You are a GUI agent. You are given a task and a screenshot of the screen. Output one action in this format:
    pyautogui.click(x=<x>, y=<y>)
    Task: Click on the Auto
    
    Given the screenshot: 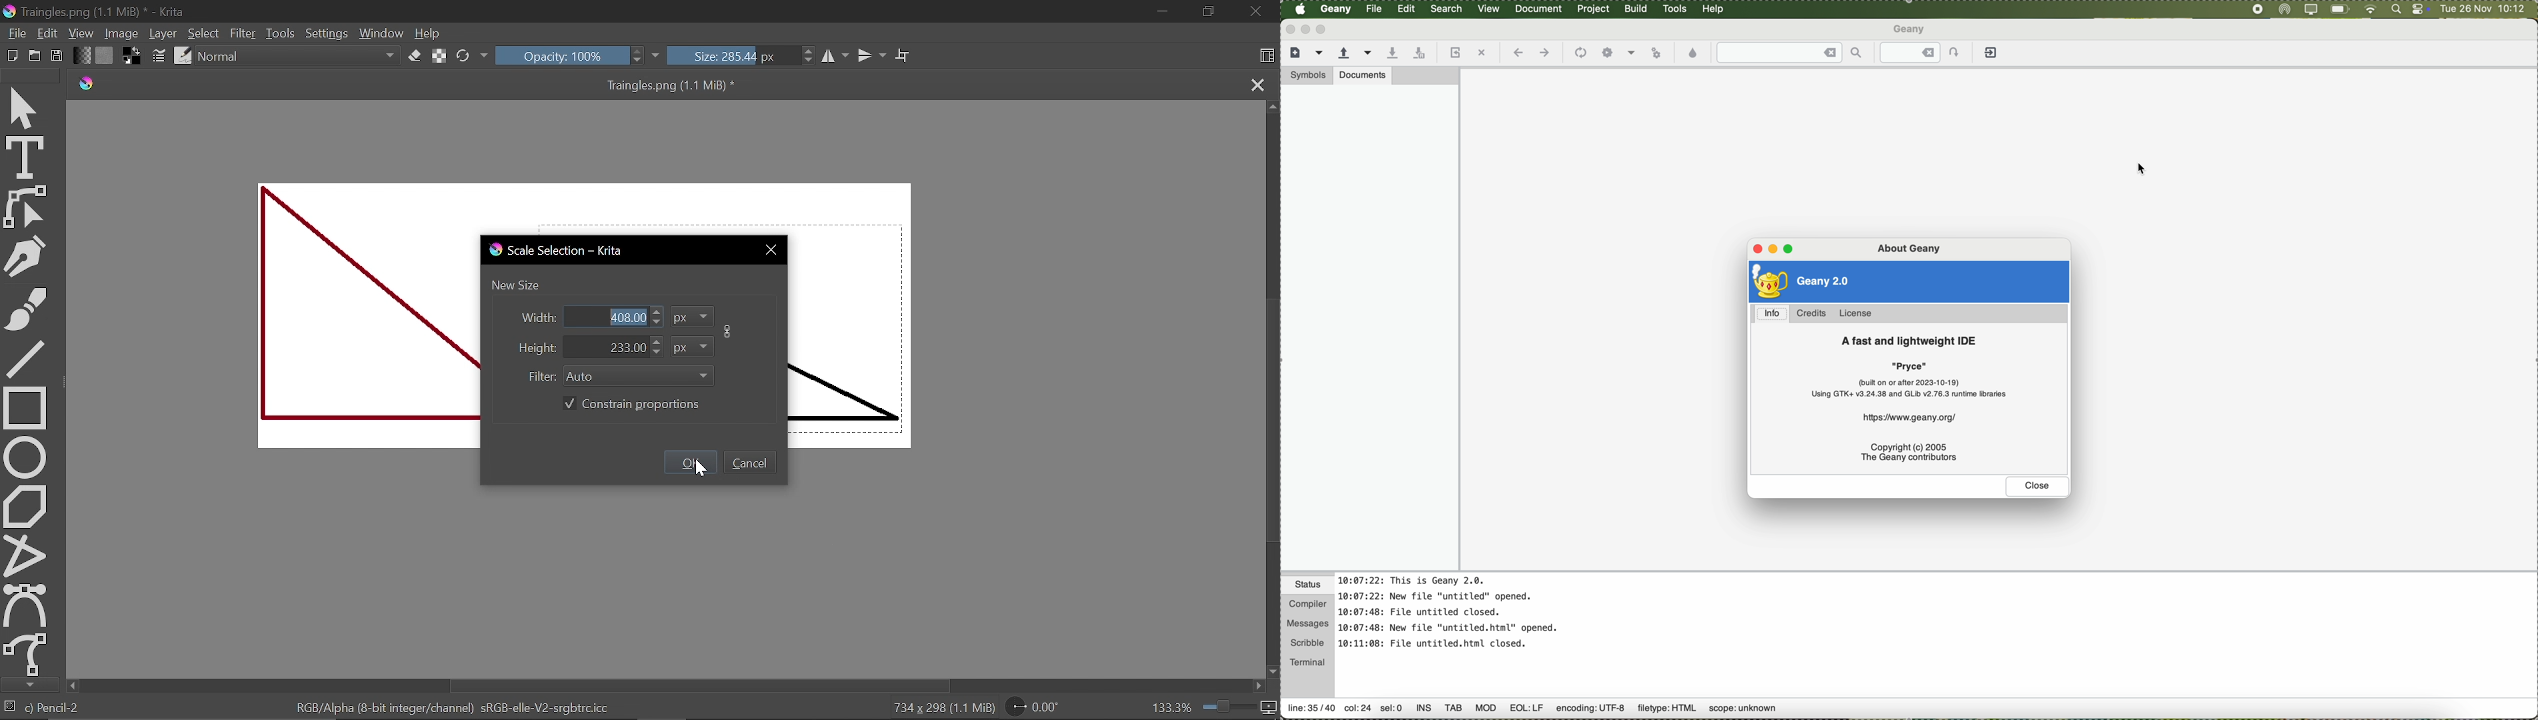 What is the action you would take?
    pyautogui.click(x=640, y=377)
    